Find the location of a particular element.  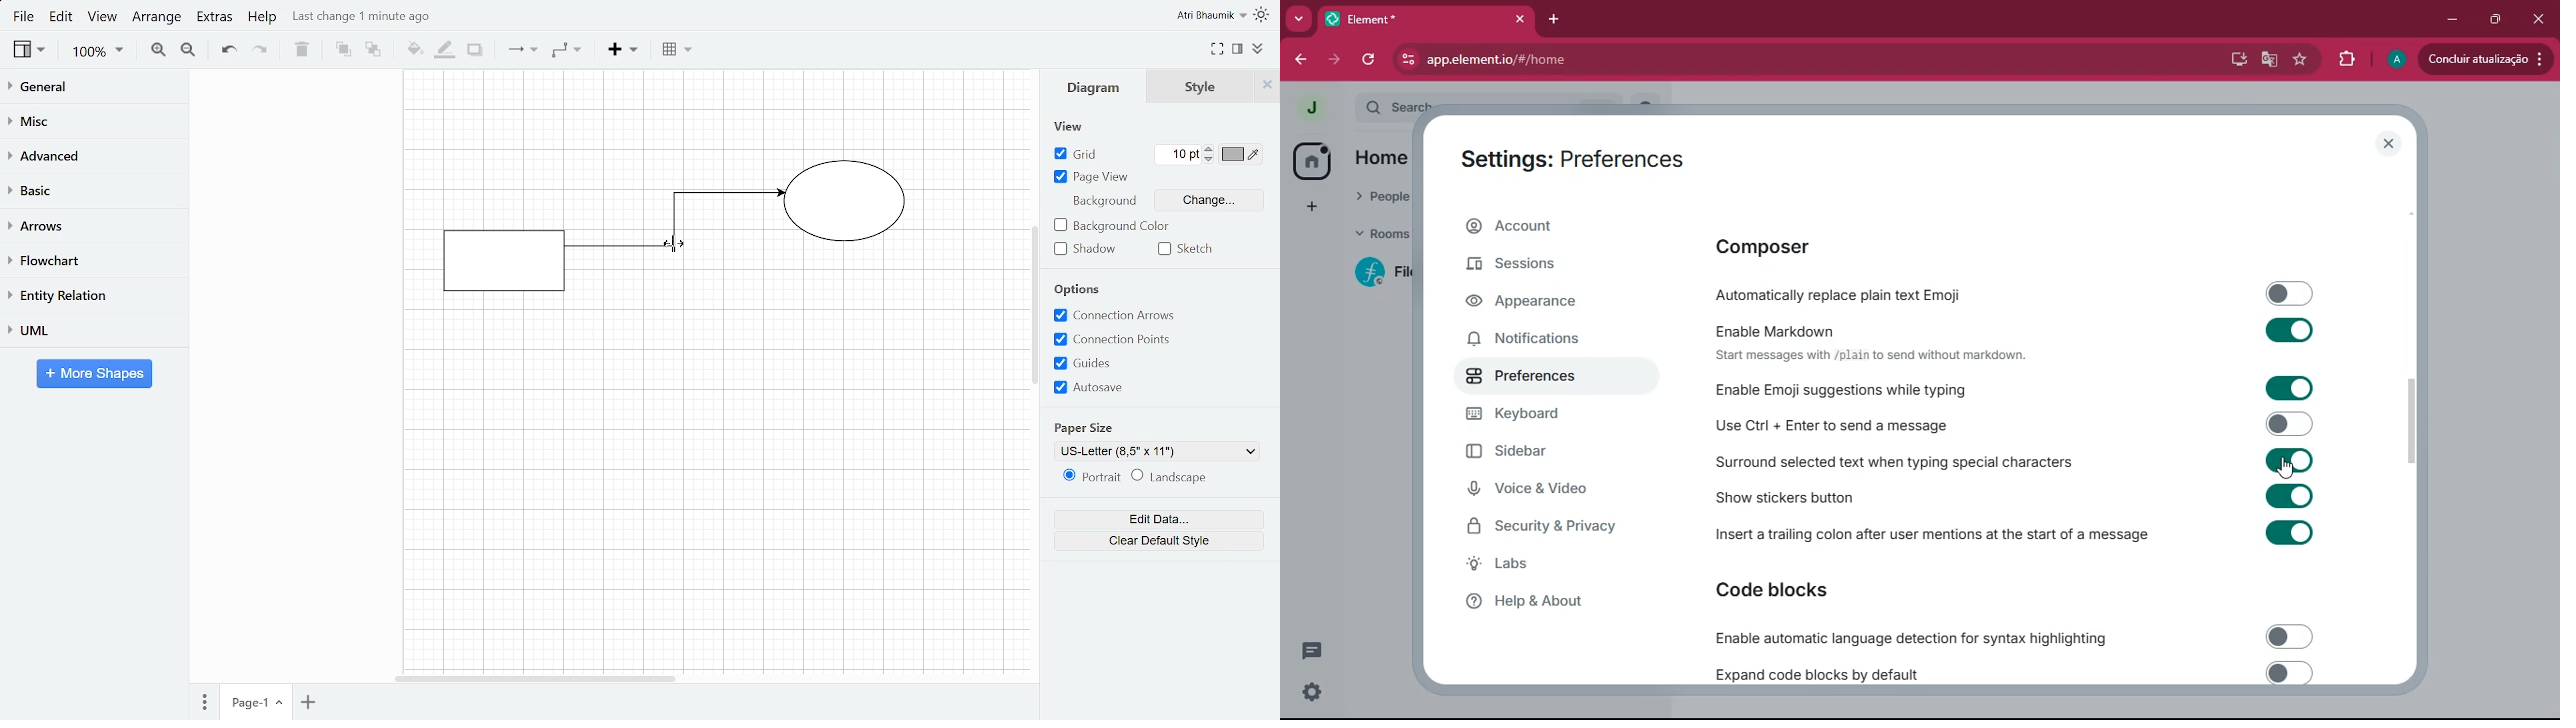

Enable Markdown
Start messages with /plain to send without markdown. is located at coordinates (2023, 338).